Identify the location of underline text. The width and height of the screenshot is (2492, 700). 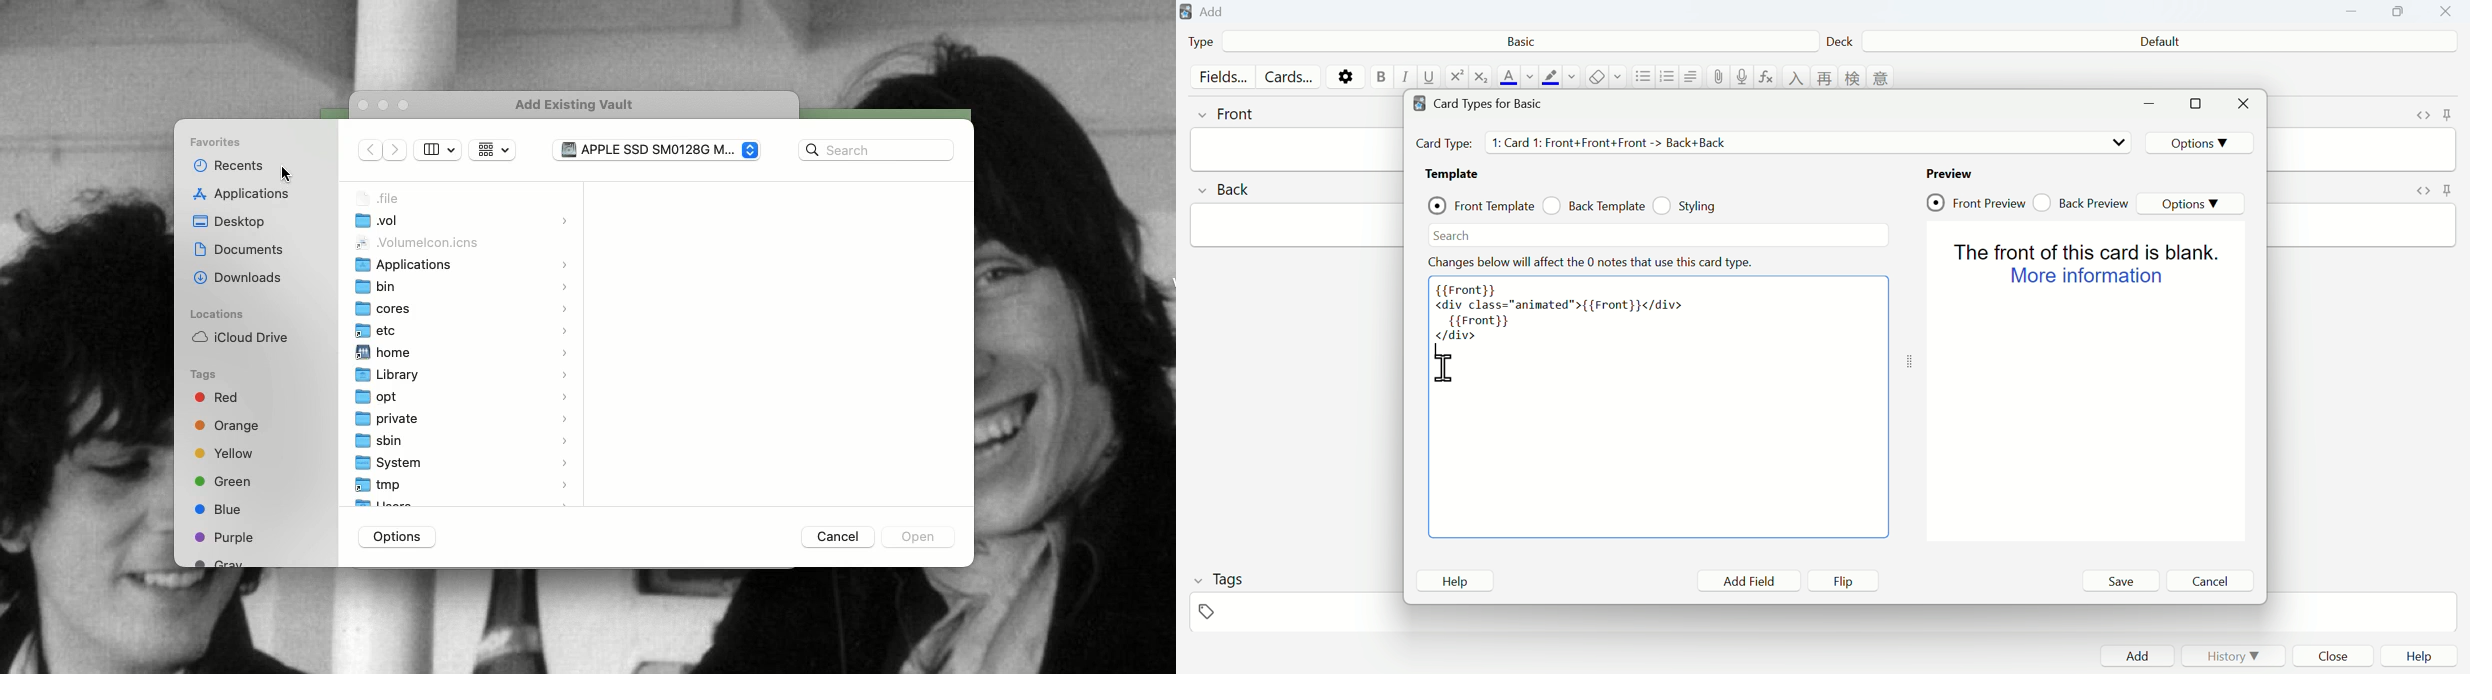
(1429, 77).